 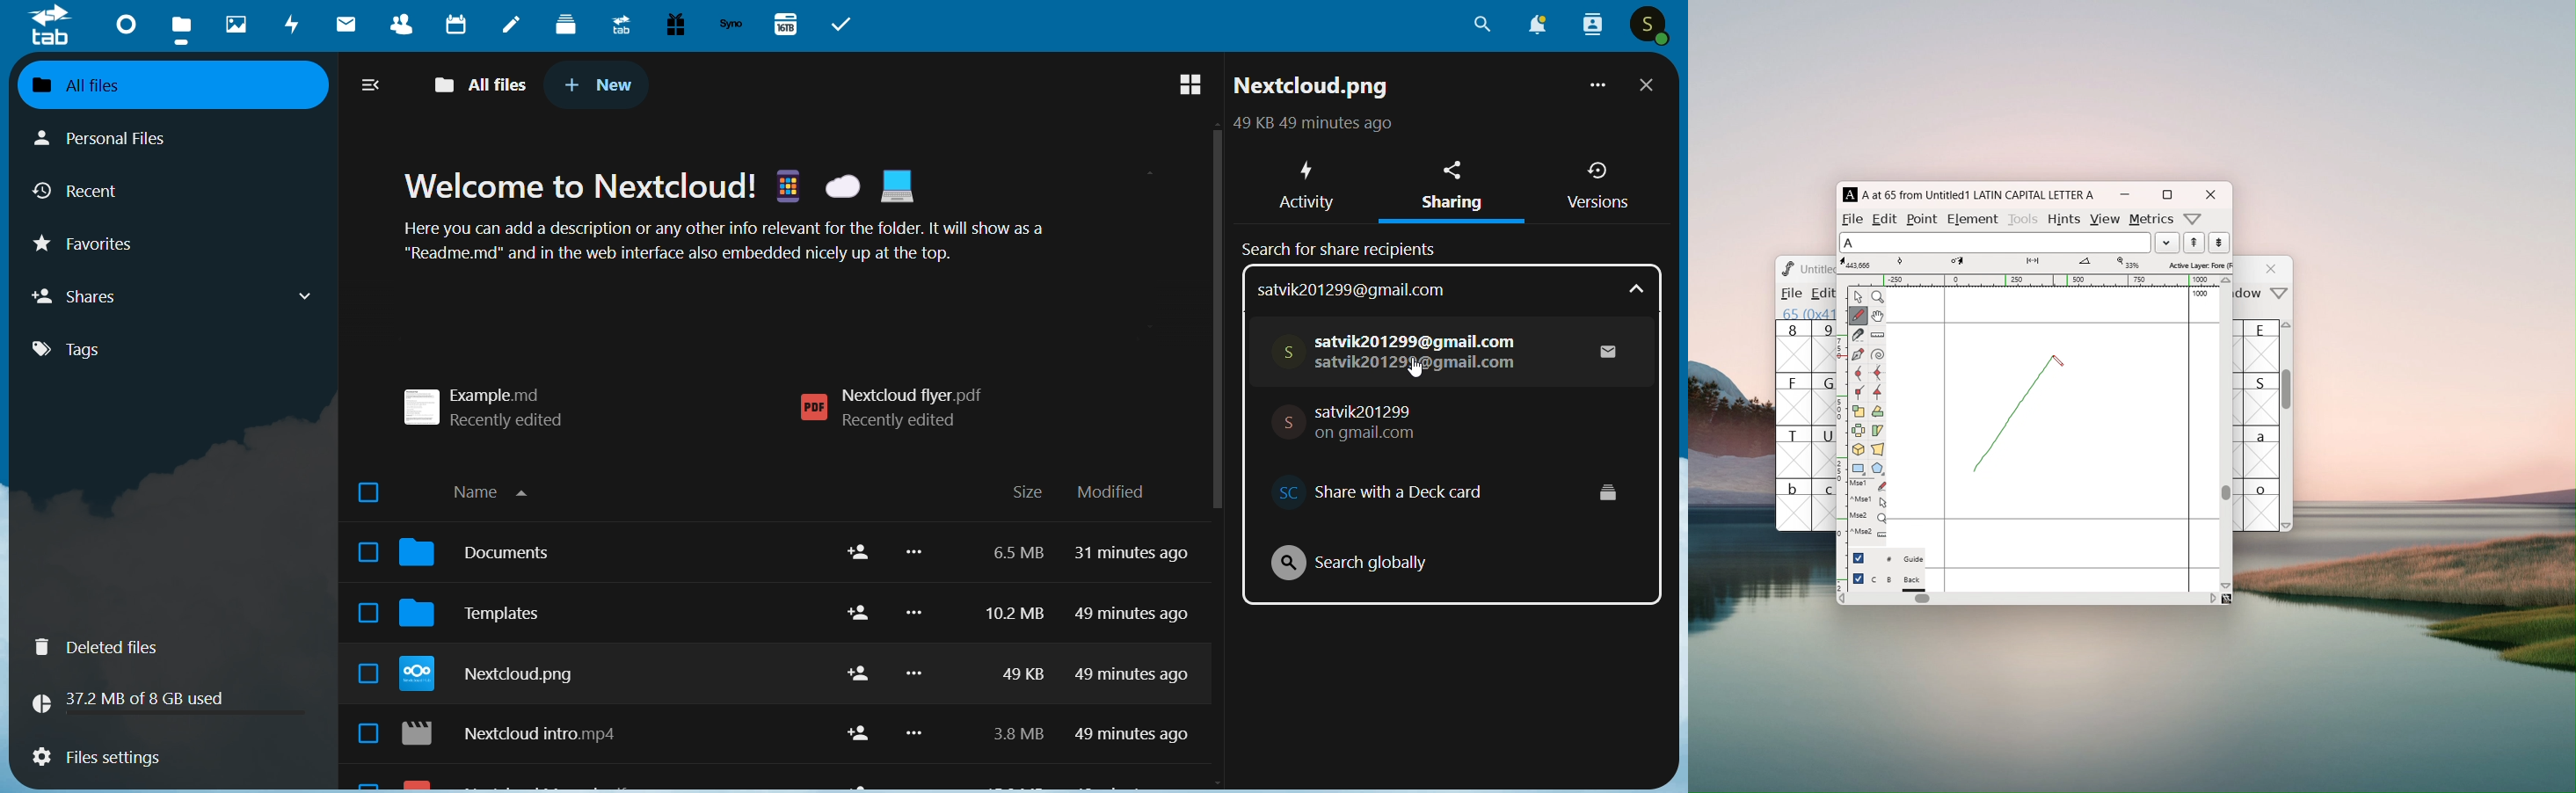 I want to click on add a point then drag out its conttrol points, so click(x=1858, y=355).